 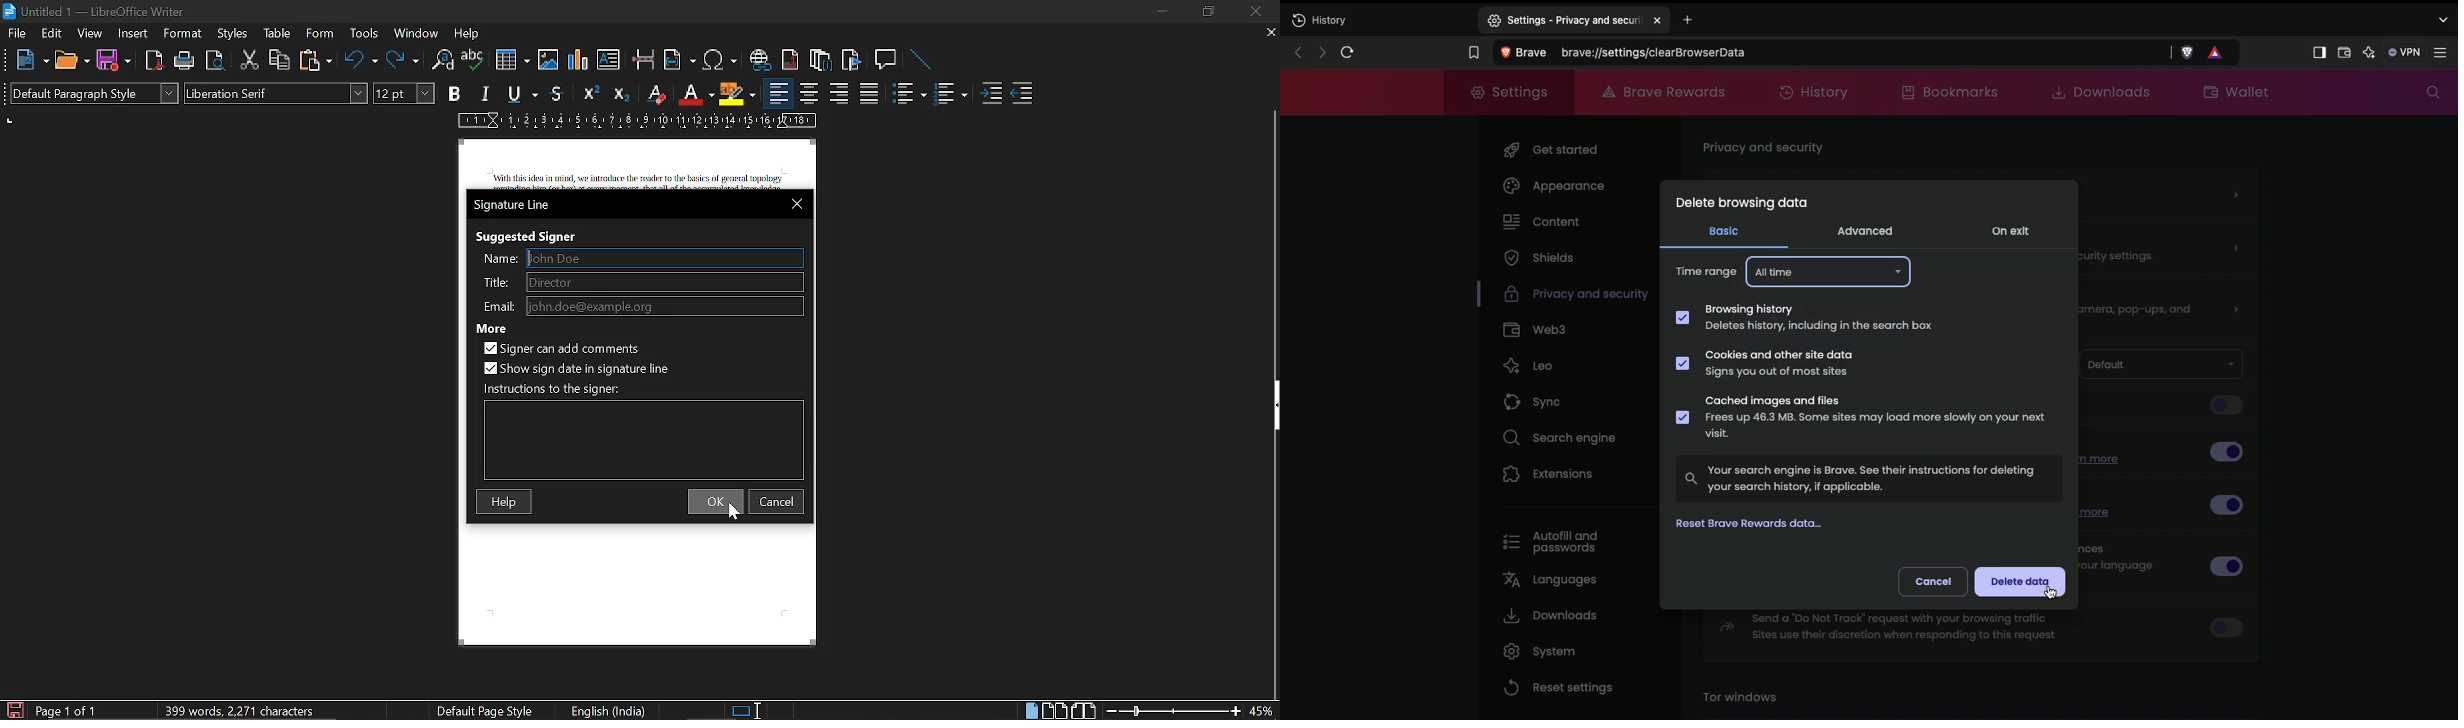 I want to click on close, so click(x=1253, y=12).